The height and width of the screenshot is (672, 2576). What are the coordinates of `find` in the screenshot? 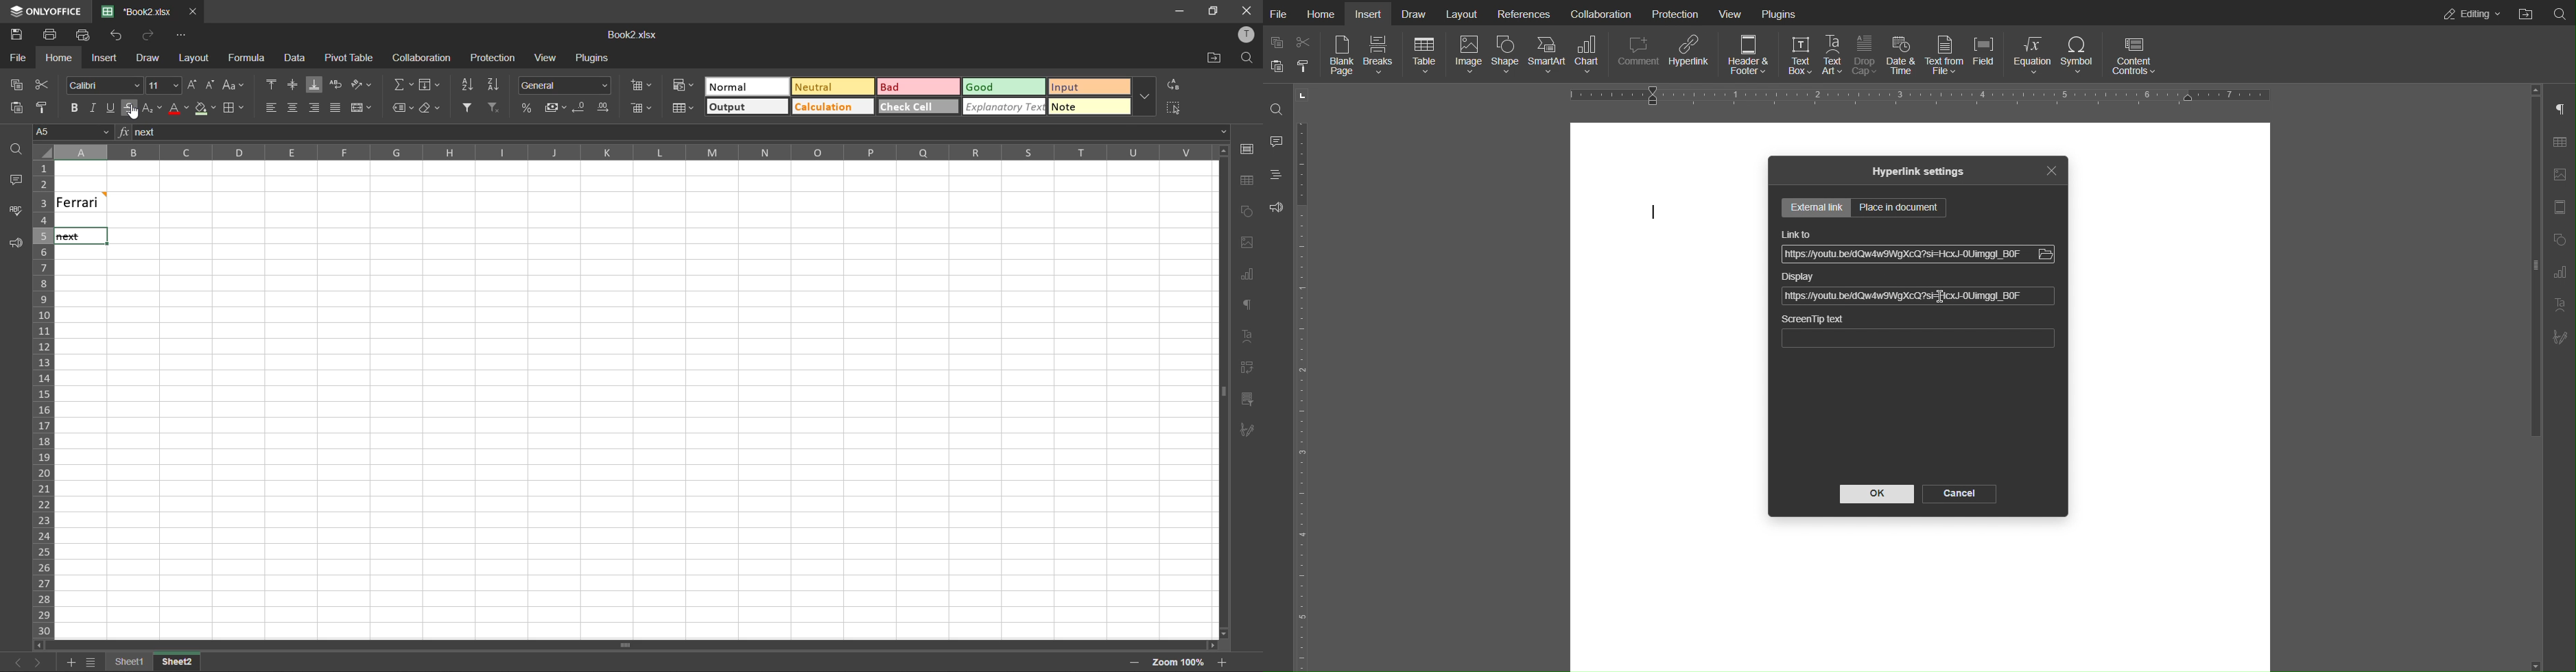 It's located at (17, 150).